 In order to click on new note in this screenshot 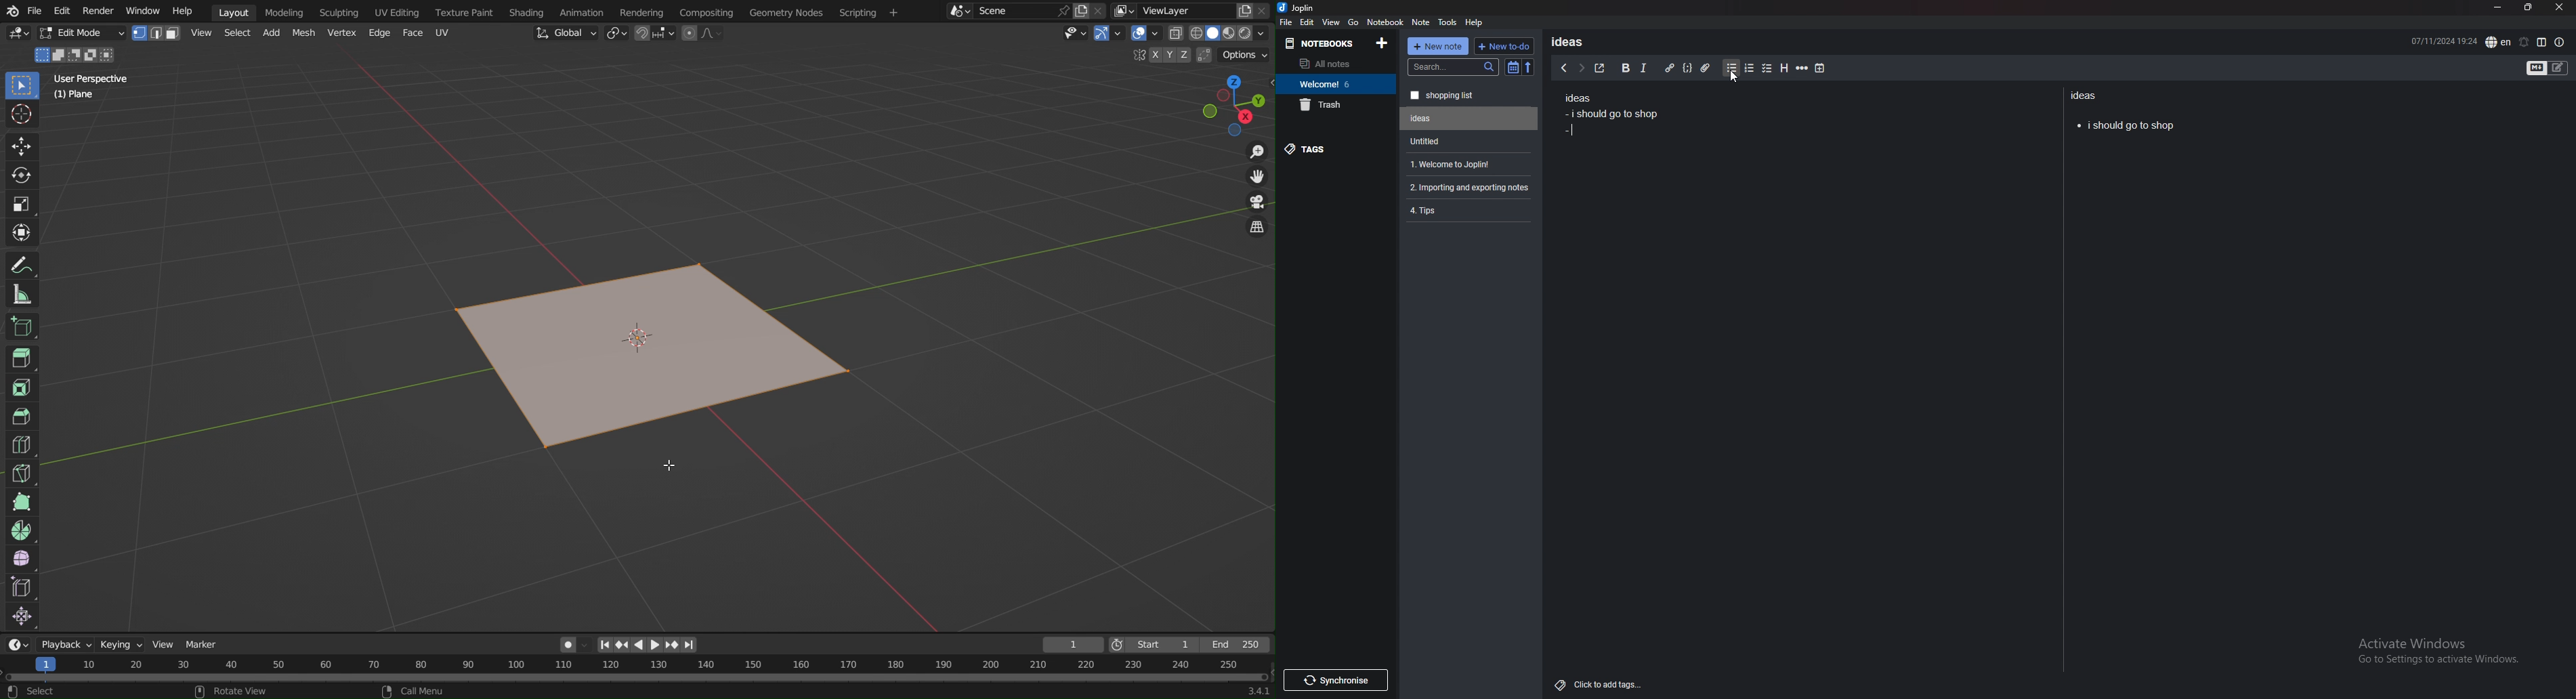, I will do `click(1438, 46)`.